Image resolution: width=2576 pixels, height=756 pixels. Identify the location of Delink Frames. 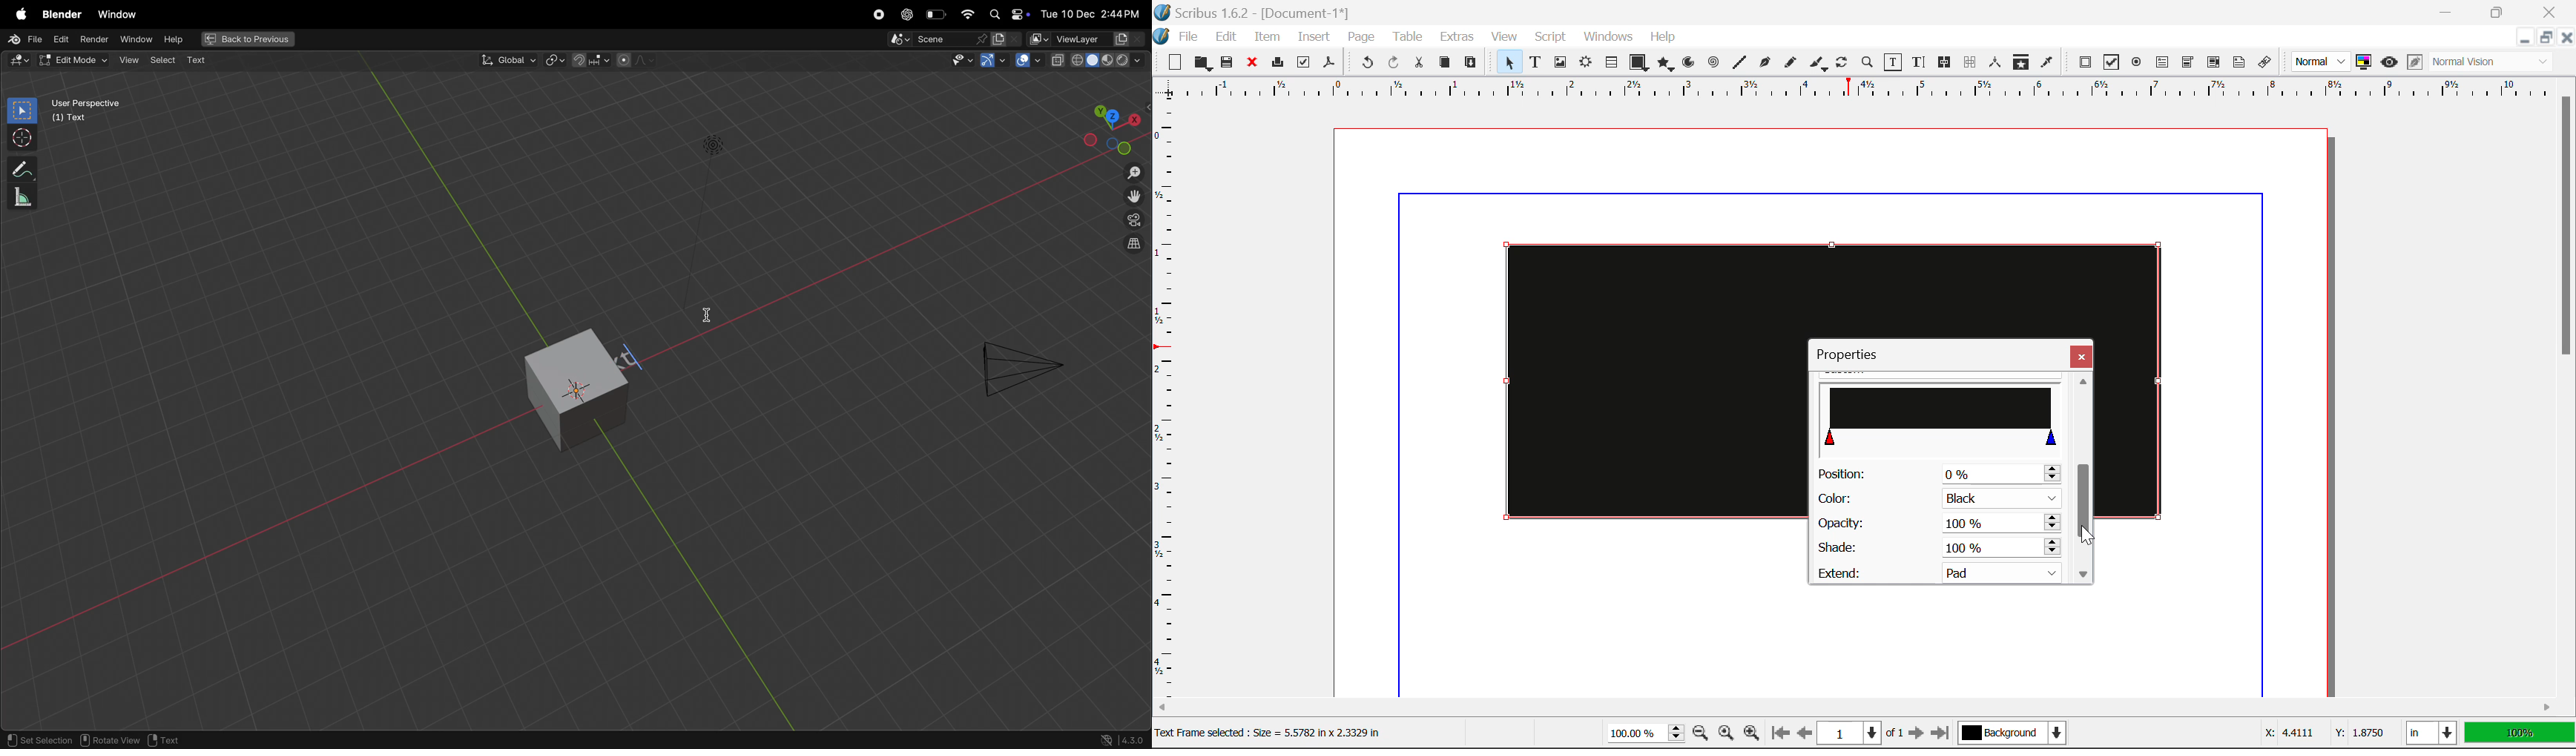
(1971, 62).